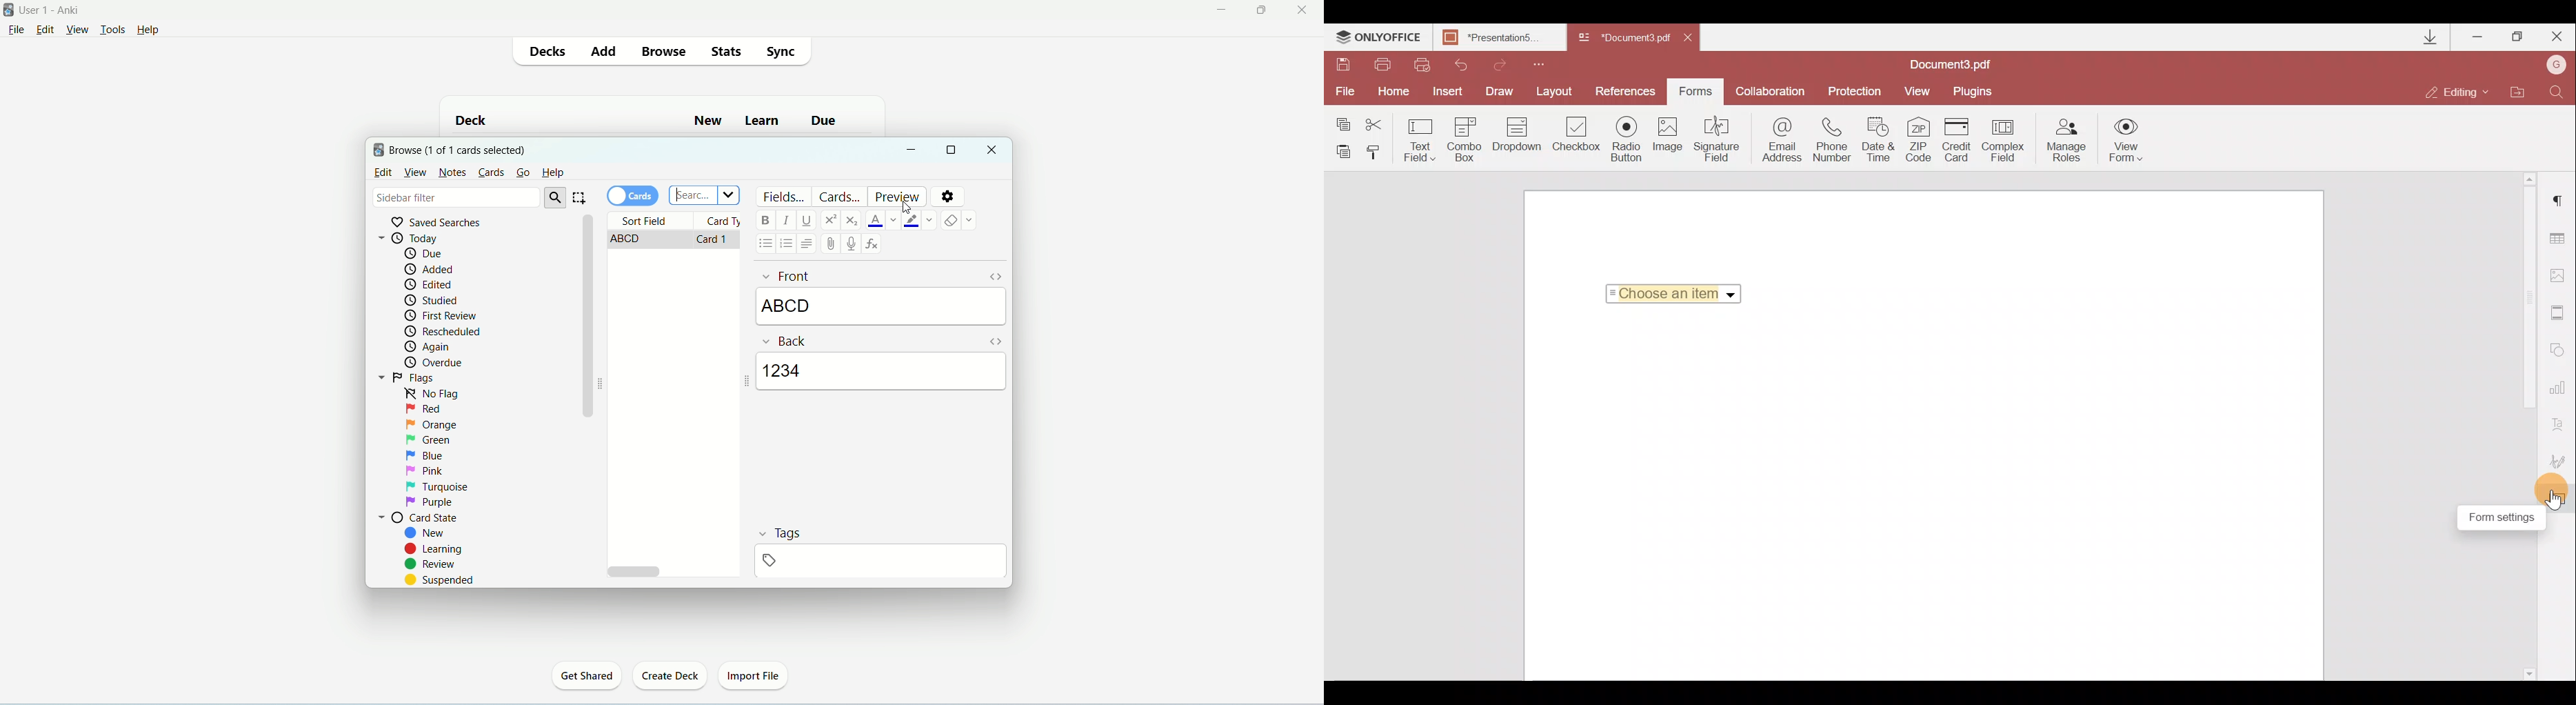  I want to click on search, so click(703, 196).